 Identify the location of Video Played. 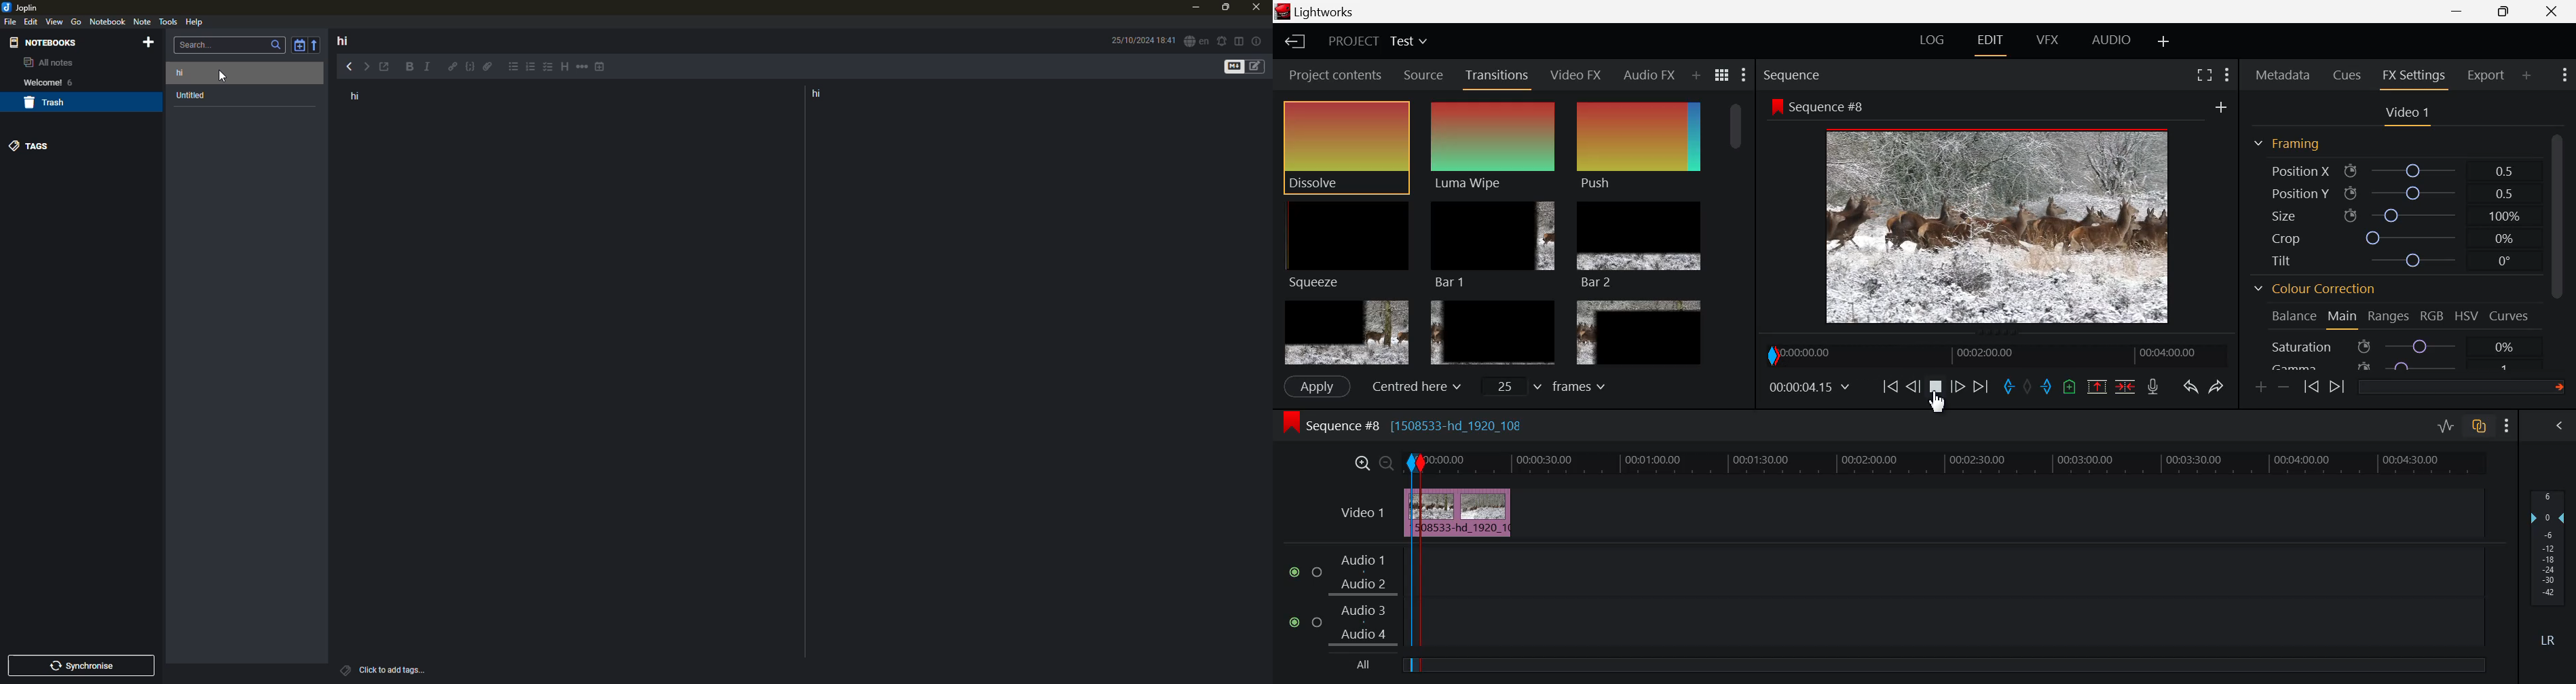
(1937, 392).